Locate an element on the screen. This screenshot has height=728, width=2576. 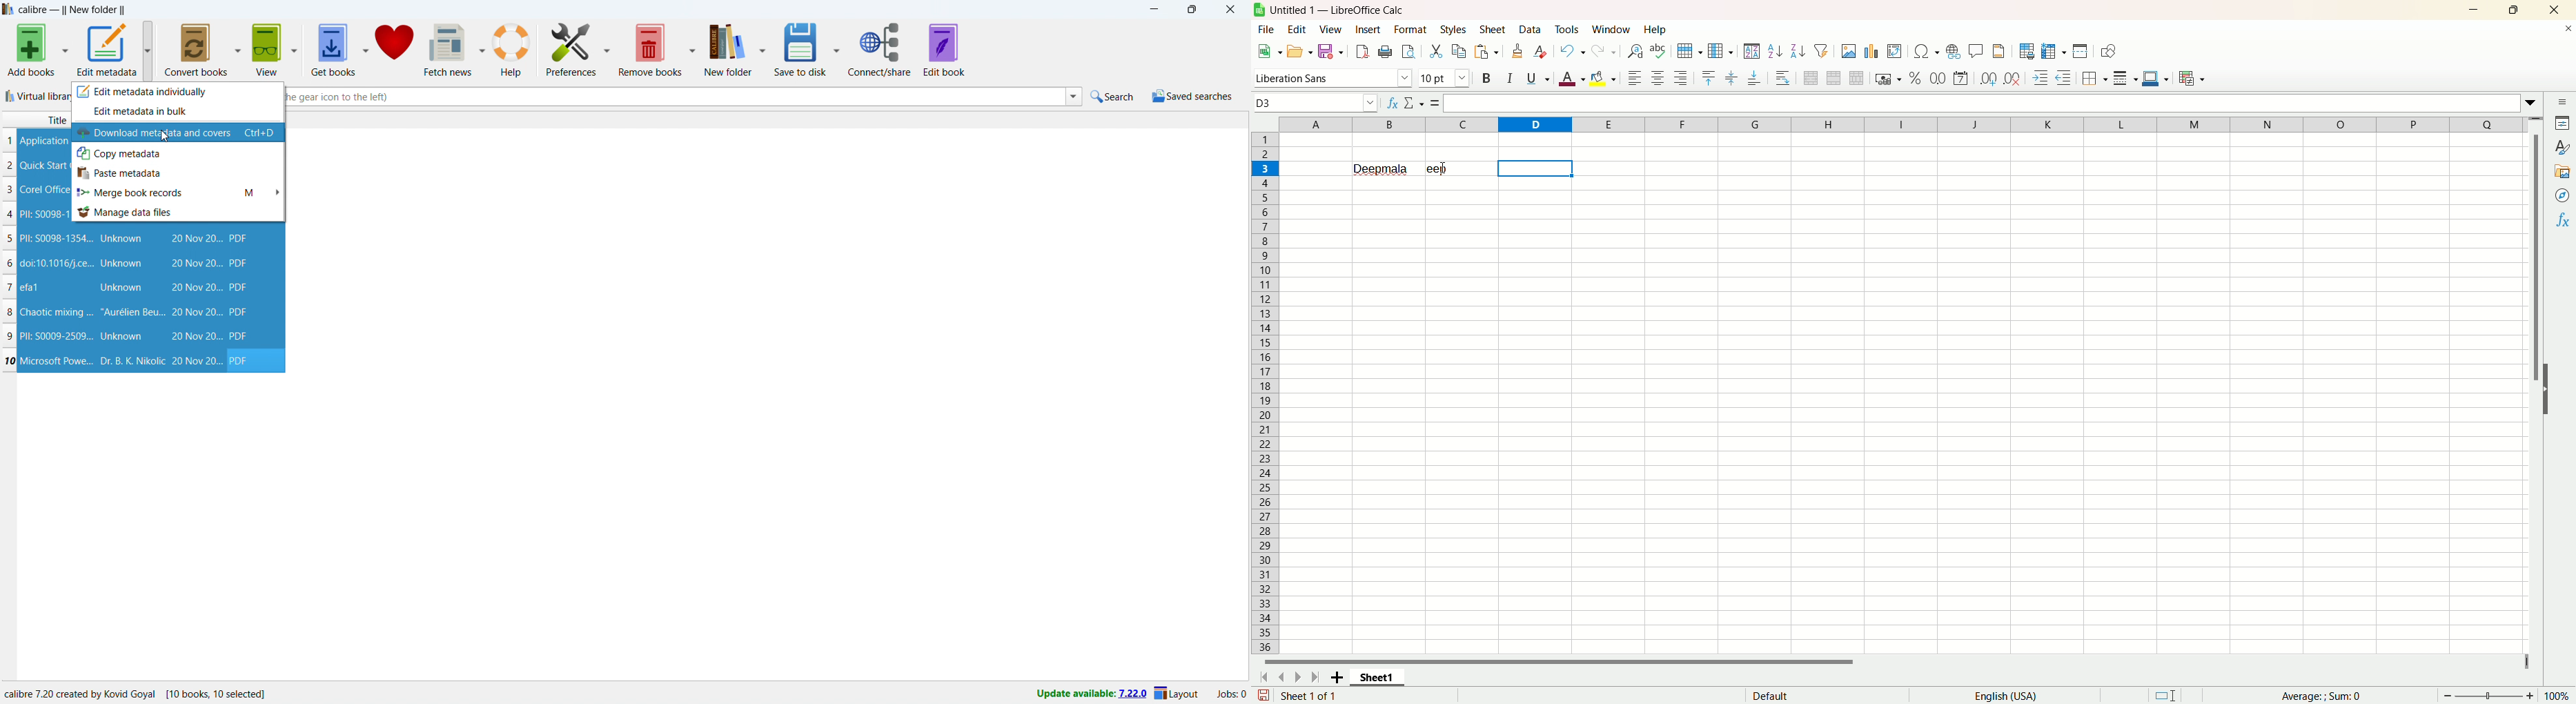
maximize is located at coordinates (1191, 9).